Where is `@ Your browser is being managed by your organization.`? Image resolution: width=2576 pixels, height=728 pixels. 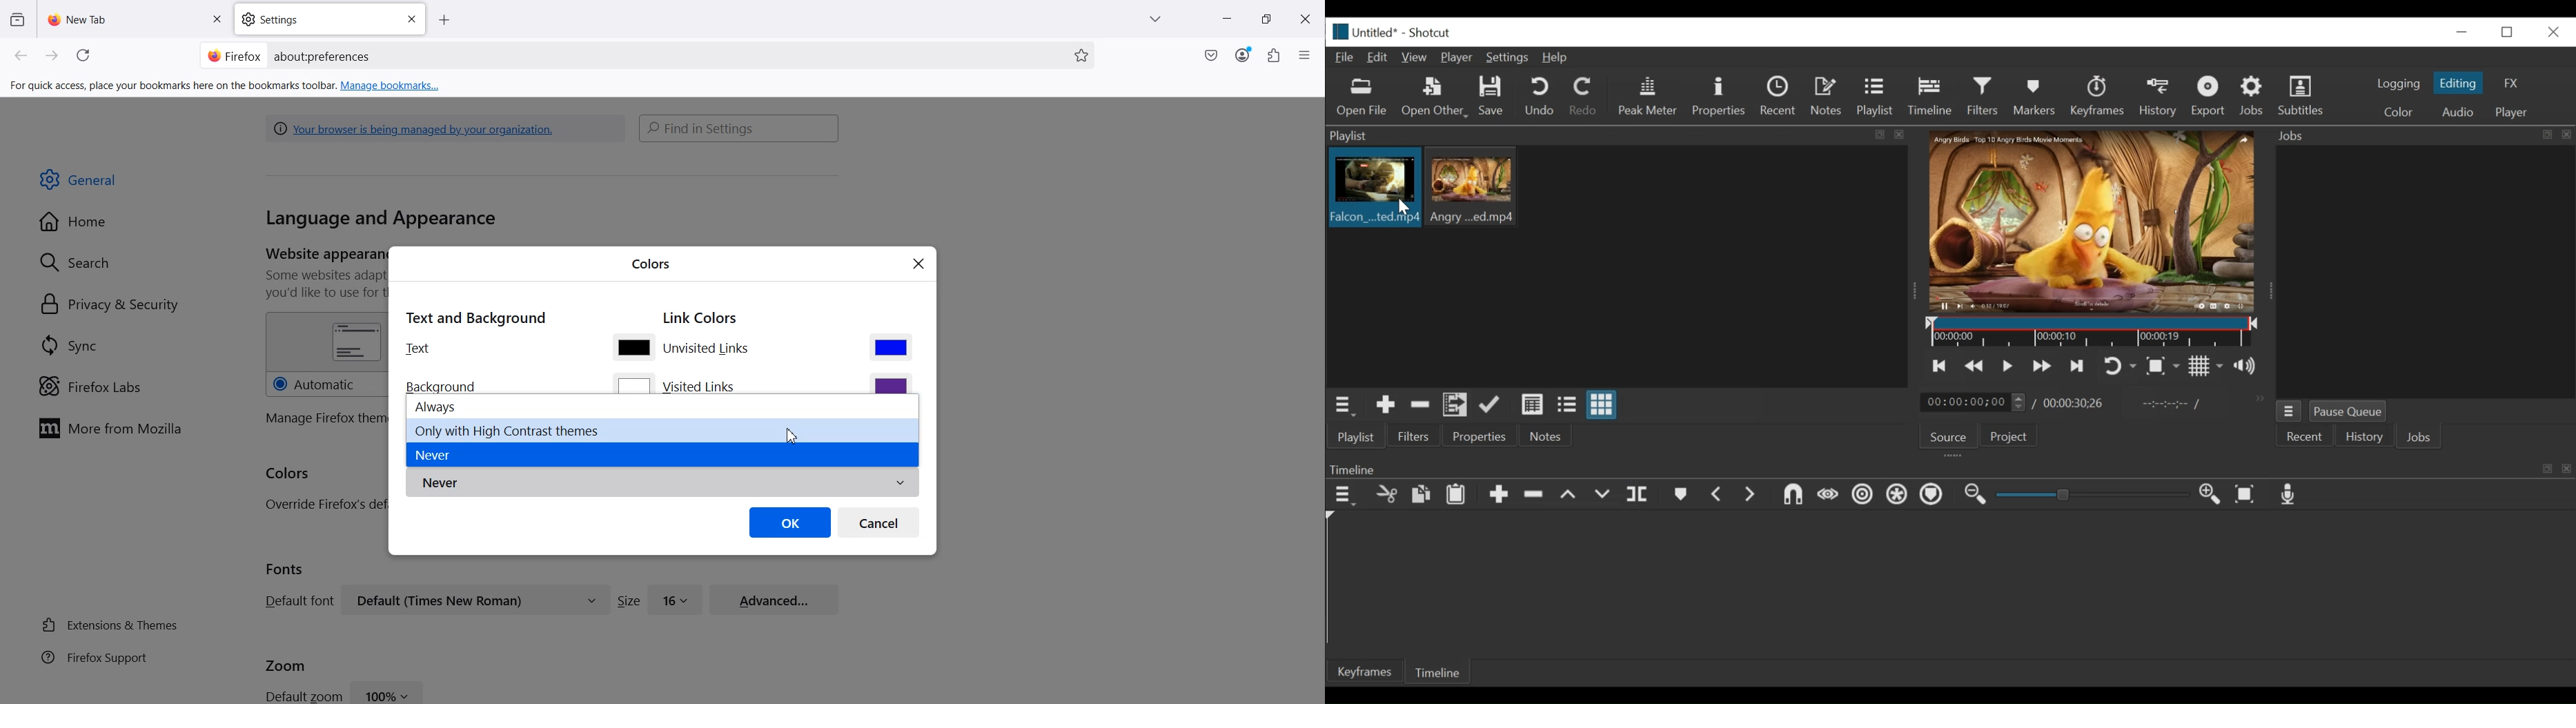
@ Your browser is being managed by your organization. is located at coordinates (417, 128).